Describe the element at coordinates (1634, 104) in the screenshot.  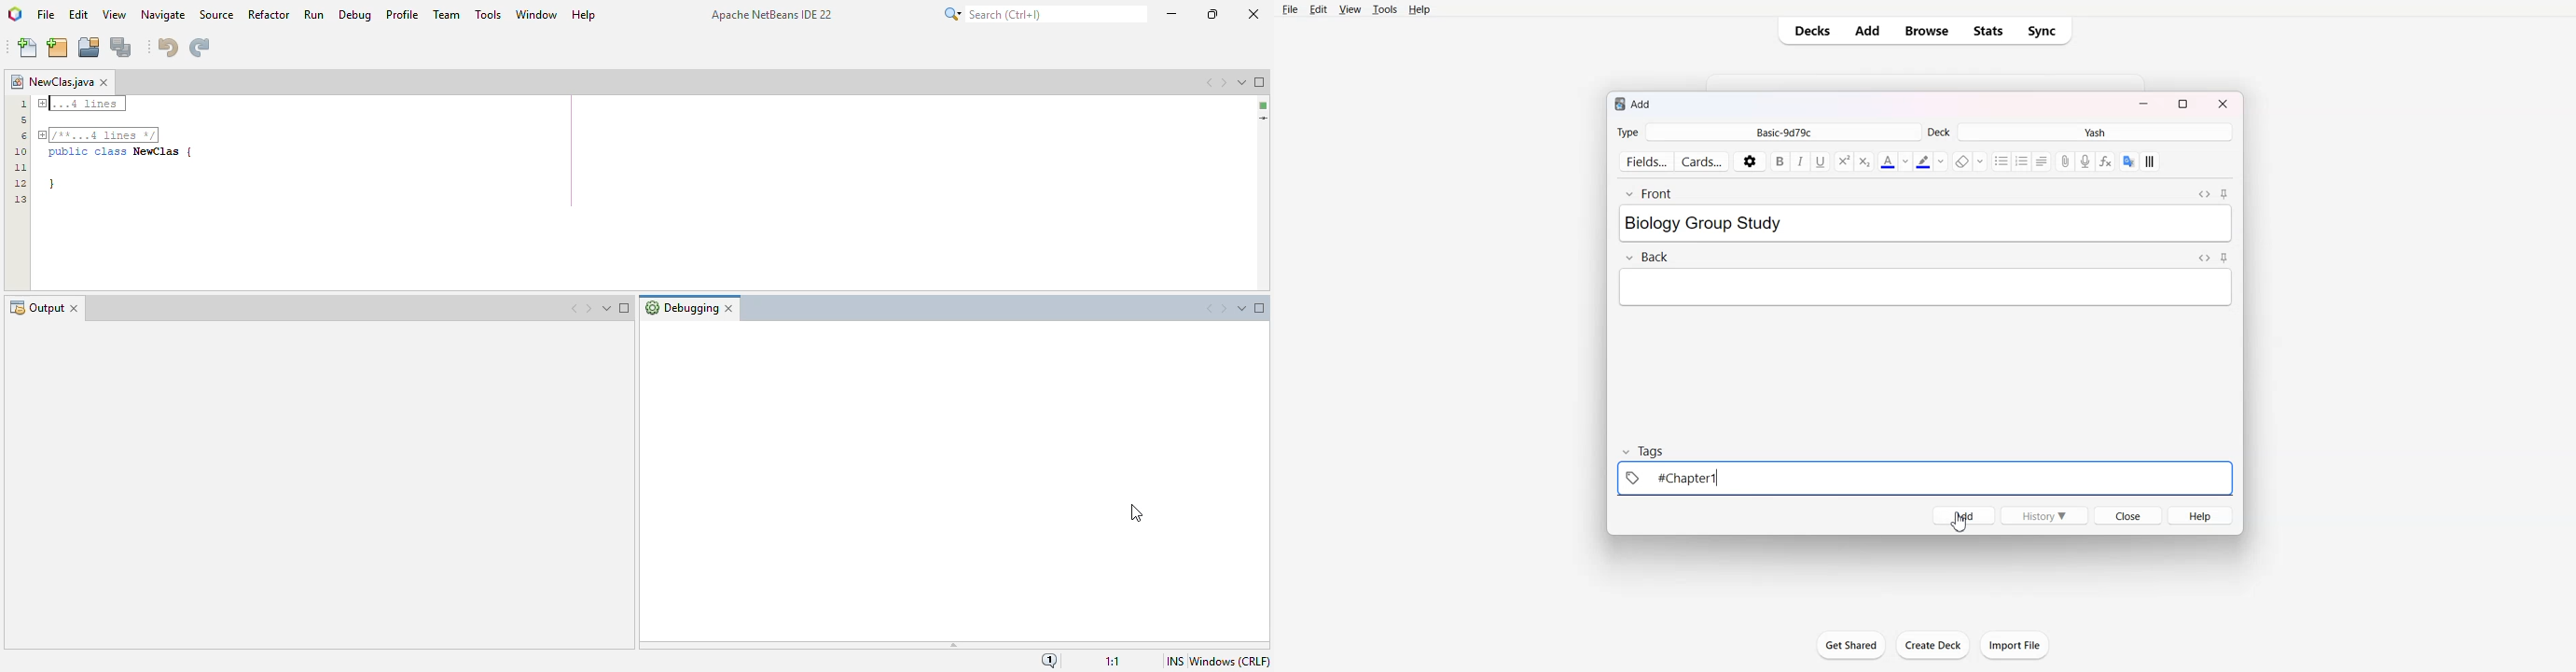
I see `add` at that location.